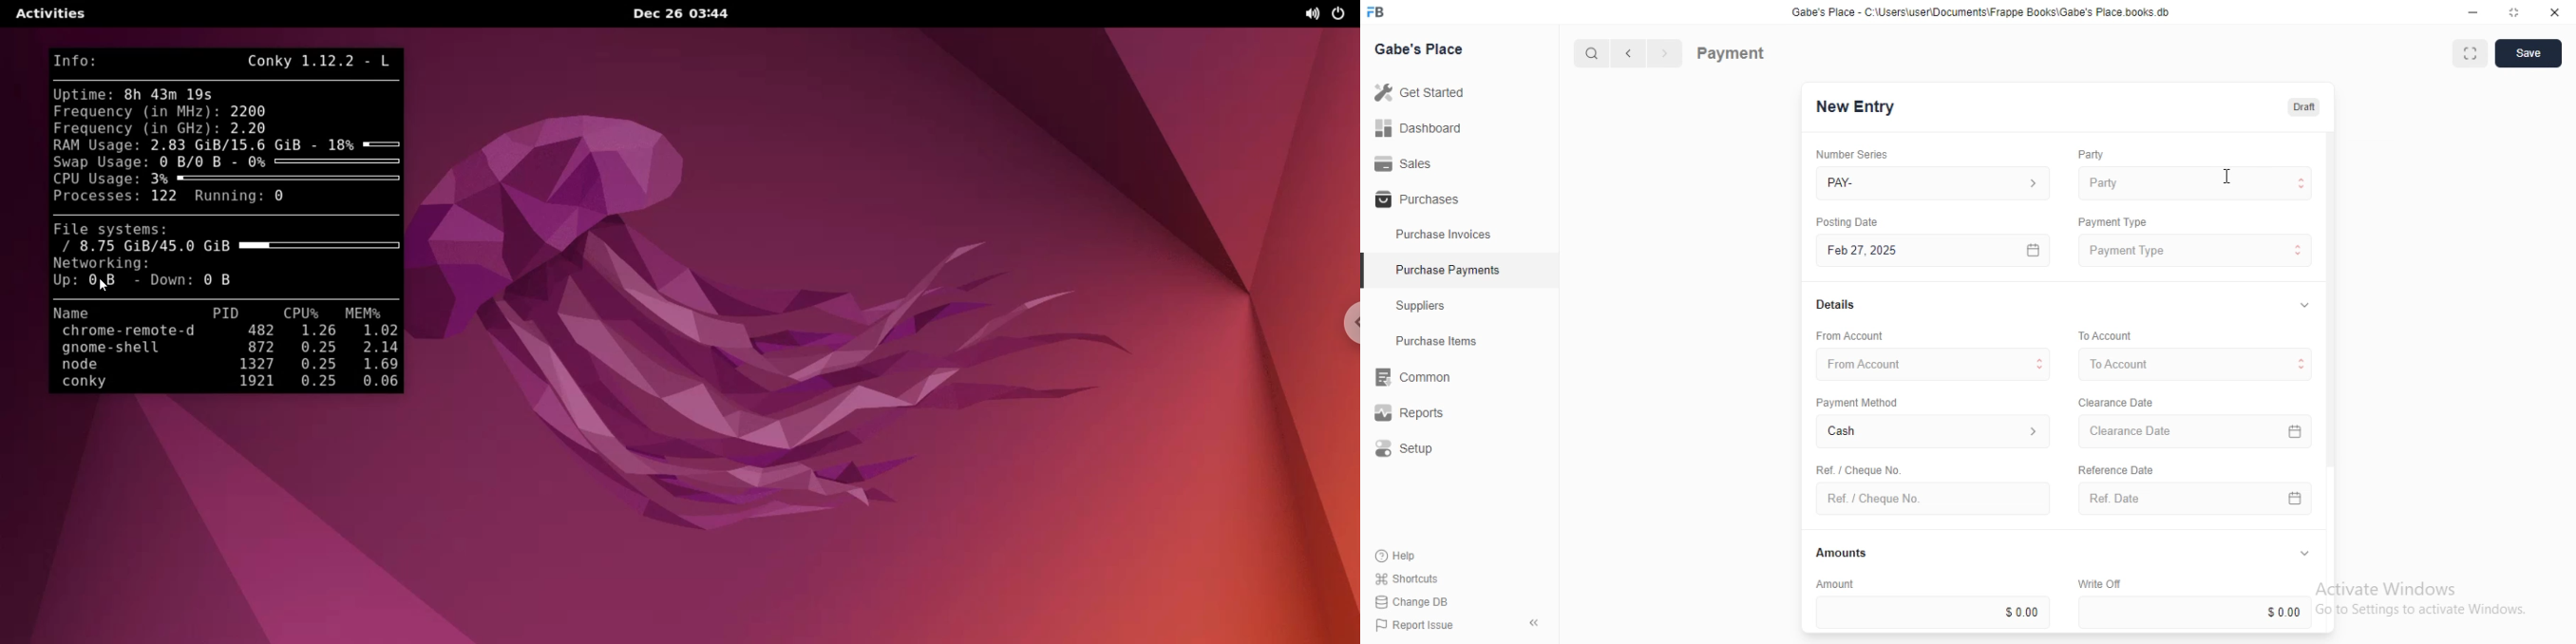 The height and width of the screenshot is (644, 2576). Describe the element at coordinates (1935, 363) in the screenshot. I see `From Account` at that location.